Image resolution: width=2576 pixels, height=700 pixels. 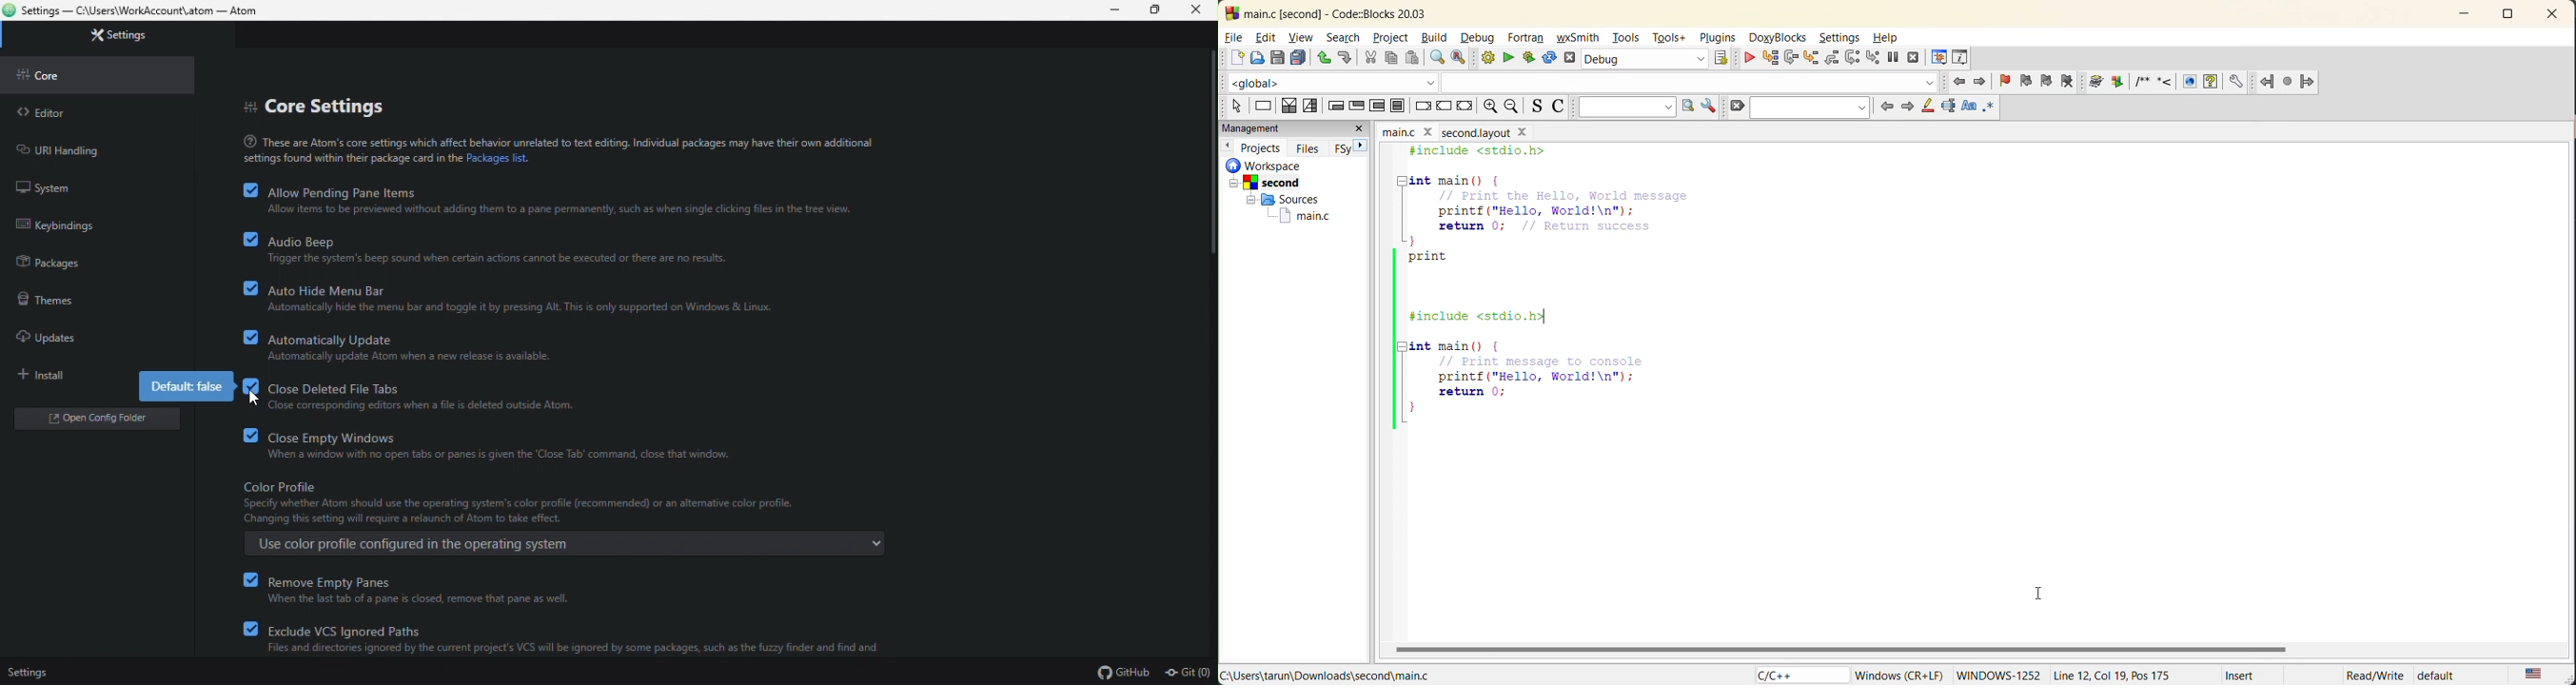 I want to click on updates, so click(x=45, y=338).